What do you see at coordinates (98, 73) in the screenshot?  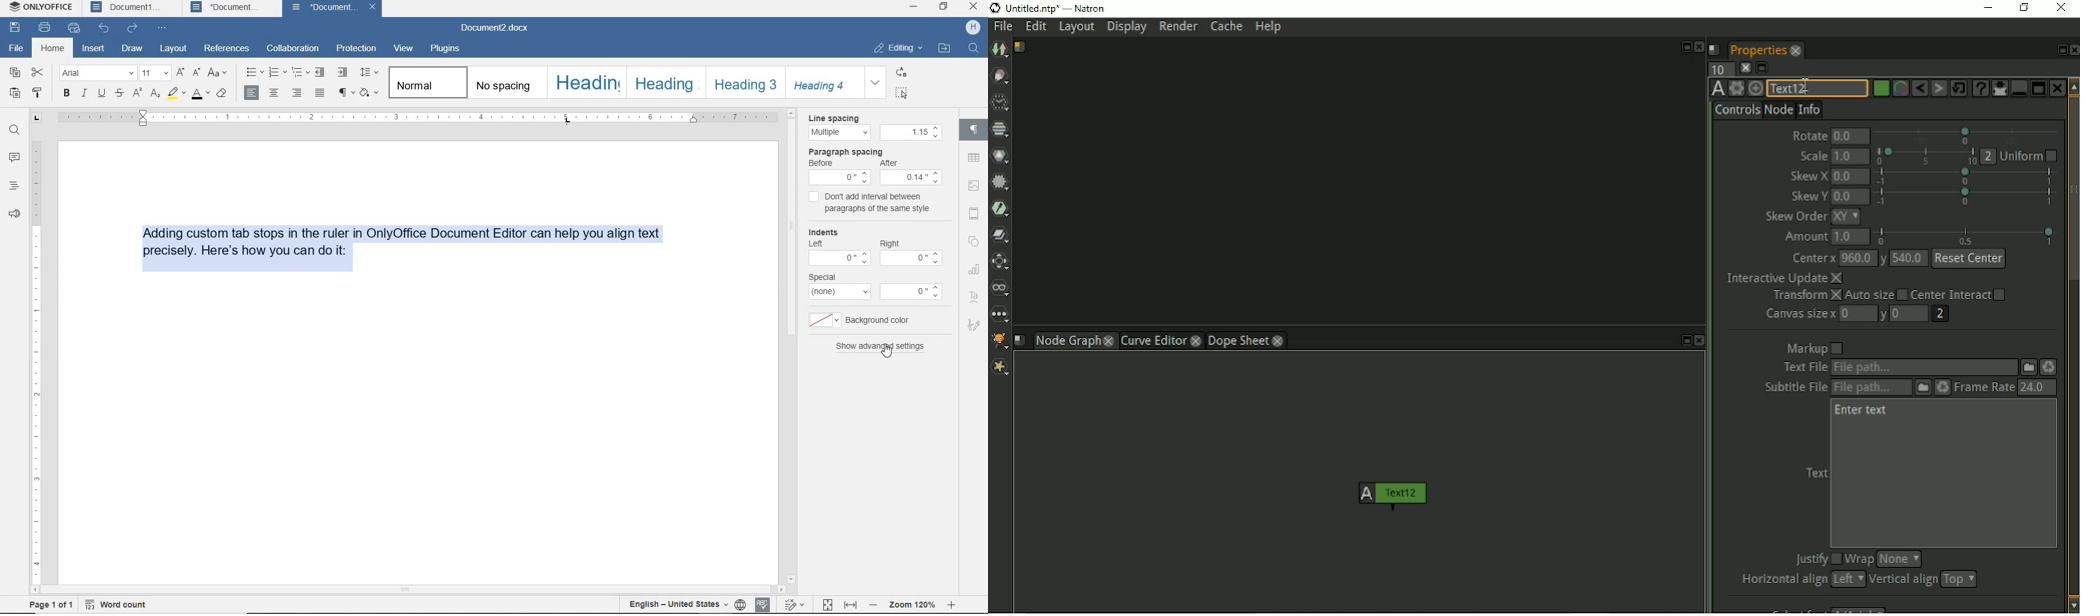 I see `font` at bounding box center [98, 73].